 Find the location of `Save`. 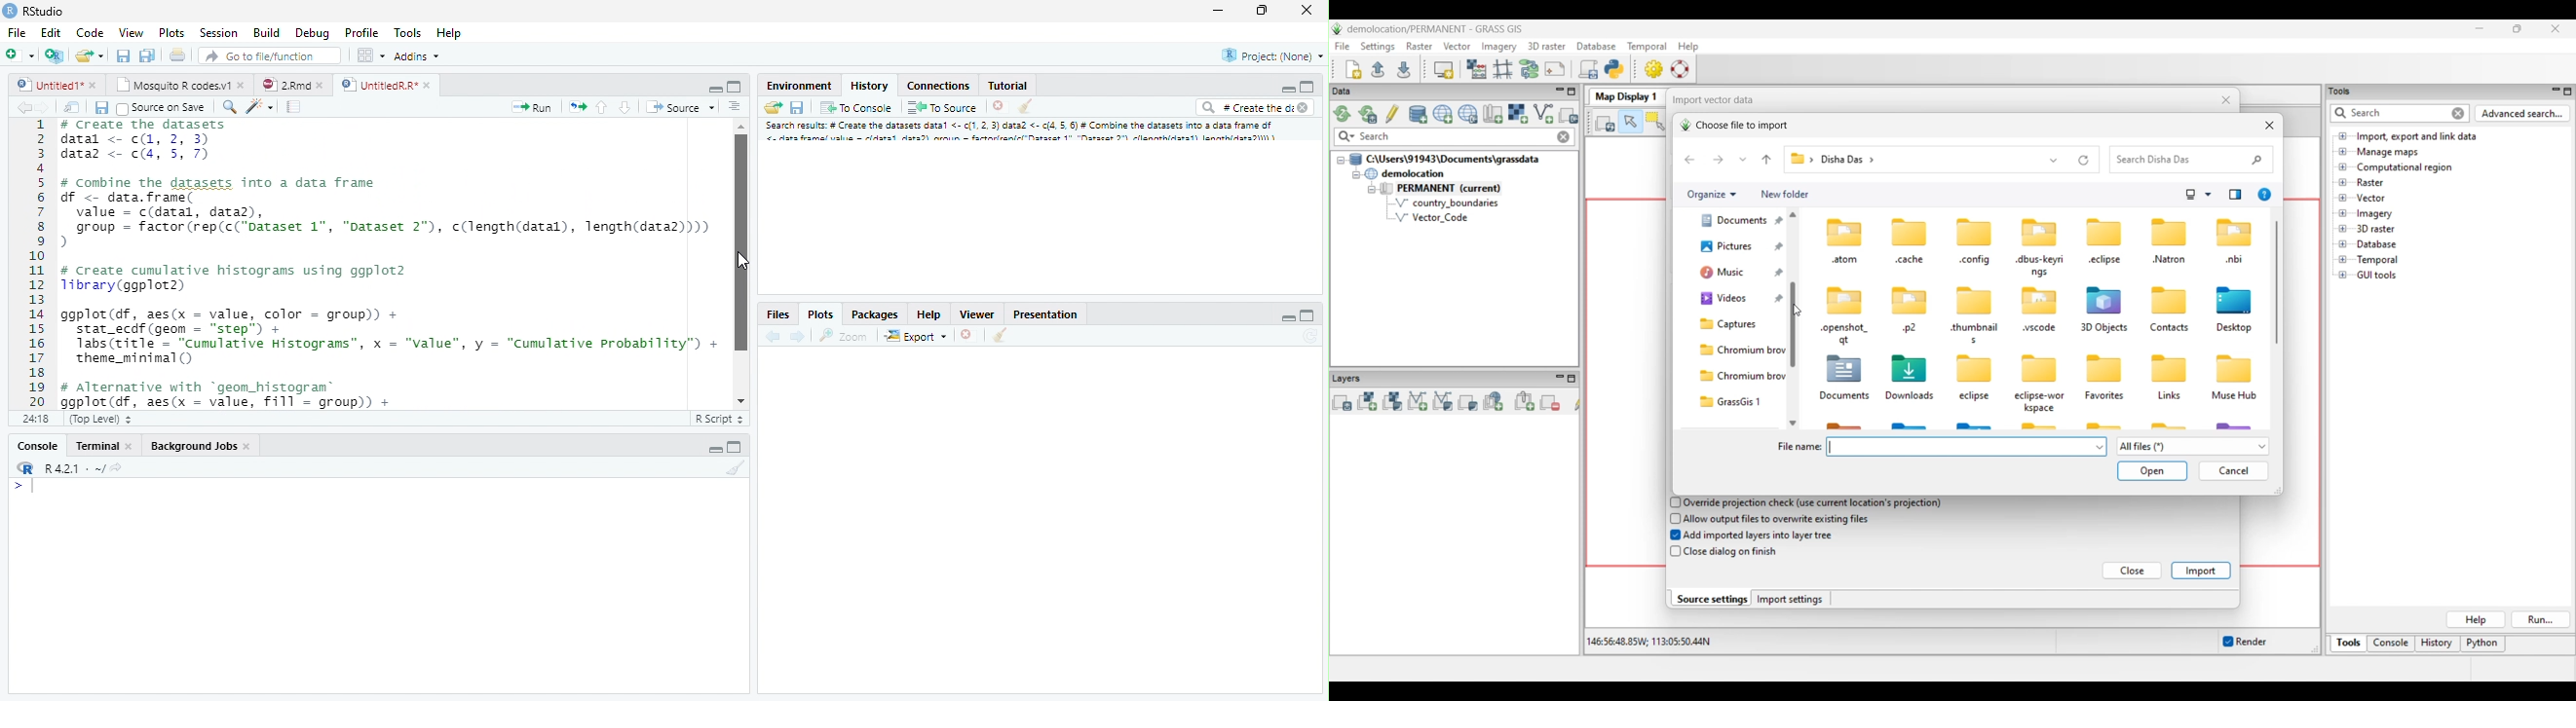

Save is located at coordinates (101, 108).